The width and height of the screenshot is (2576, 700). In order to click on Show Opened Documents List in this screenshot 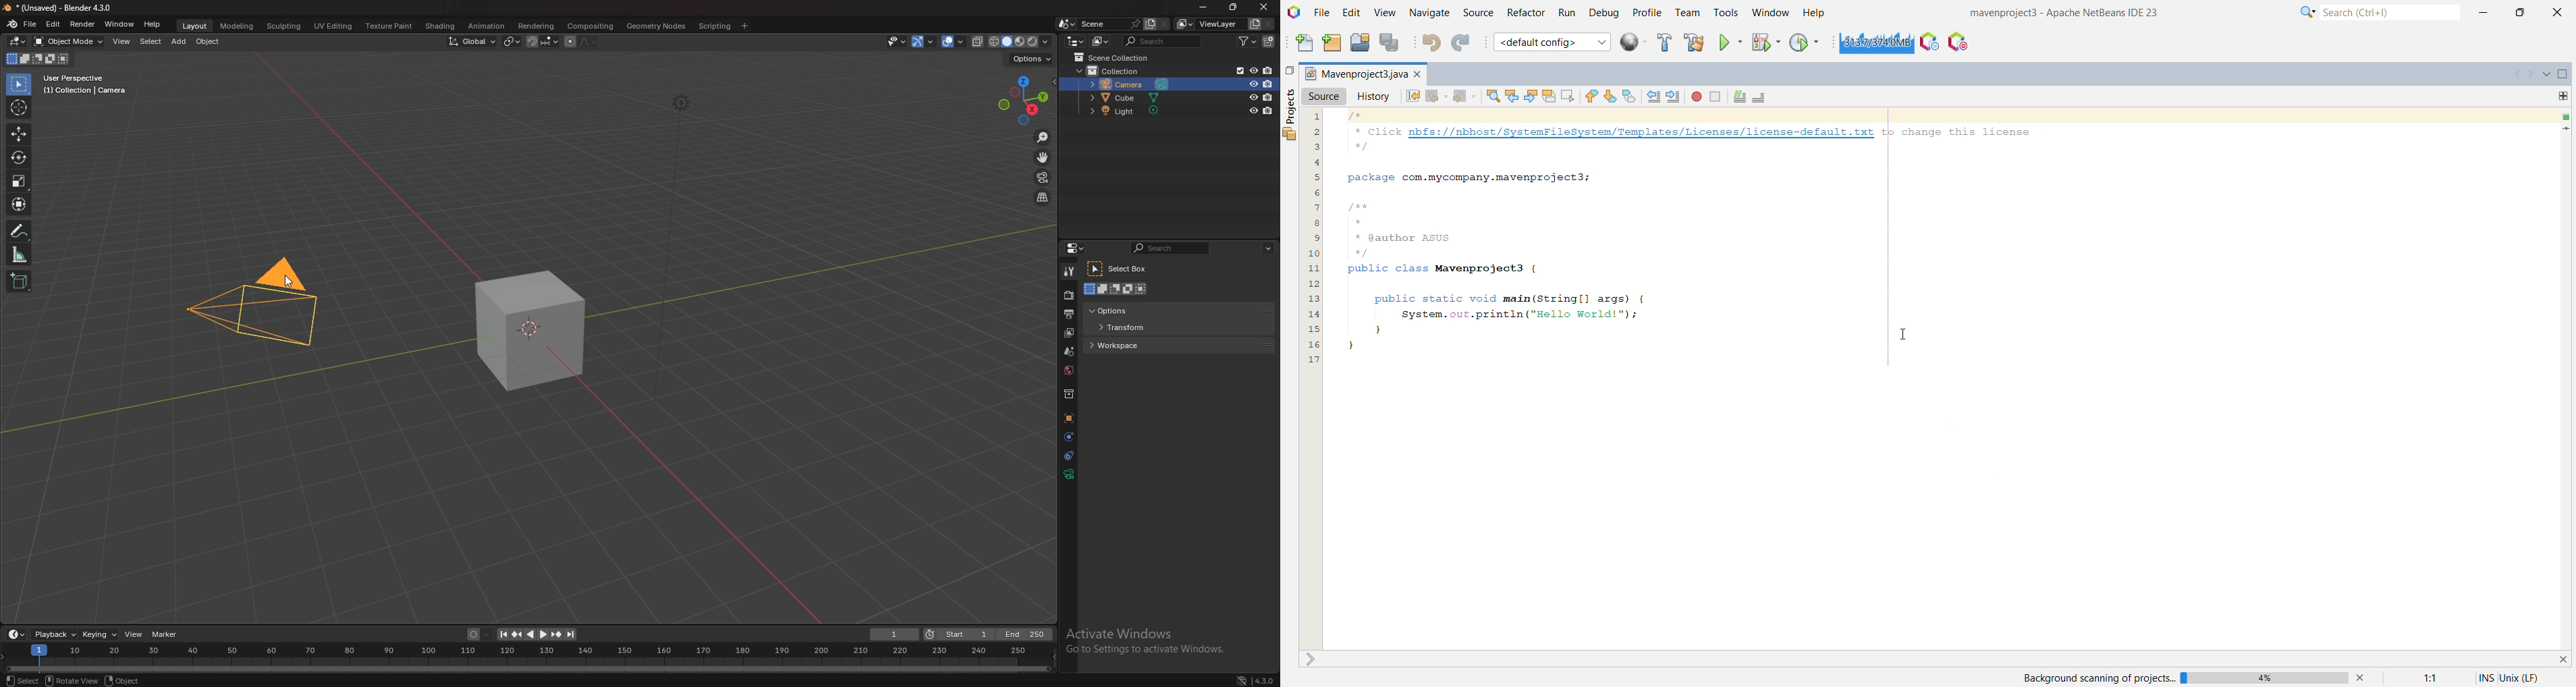, I will do `click(2546, 74)`.